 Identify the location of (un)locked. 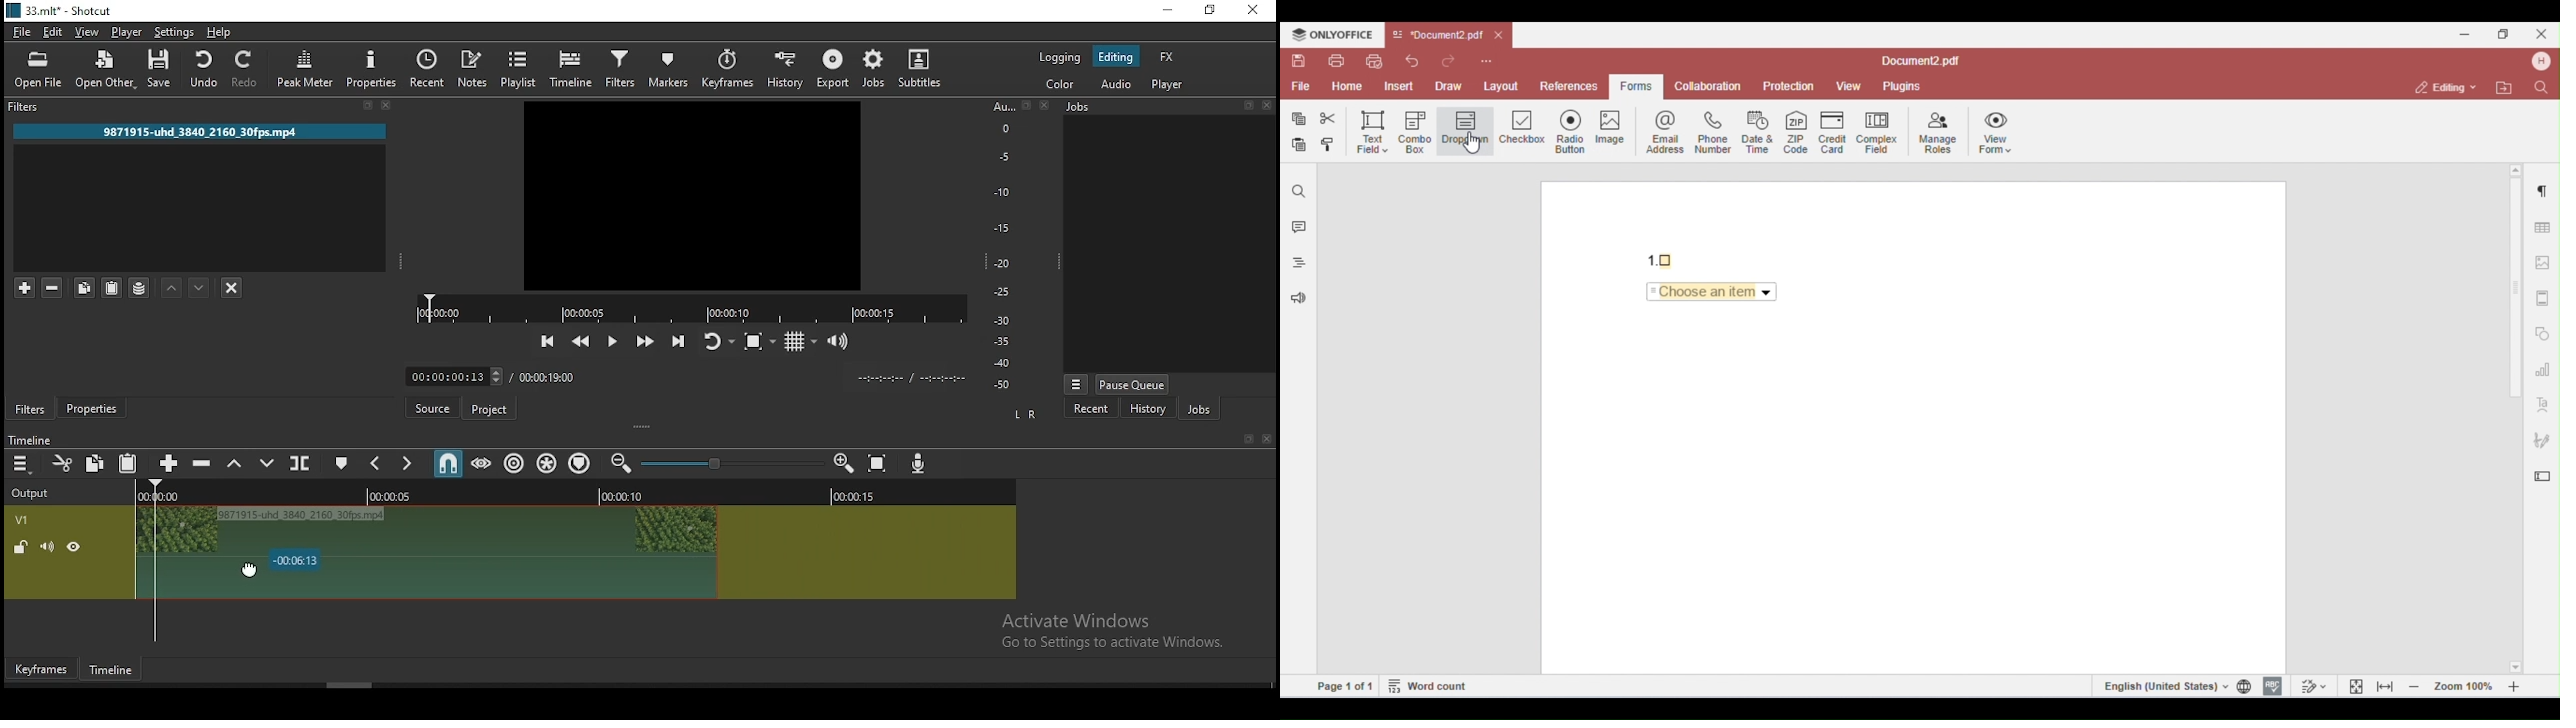
(22, 548).